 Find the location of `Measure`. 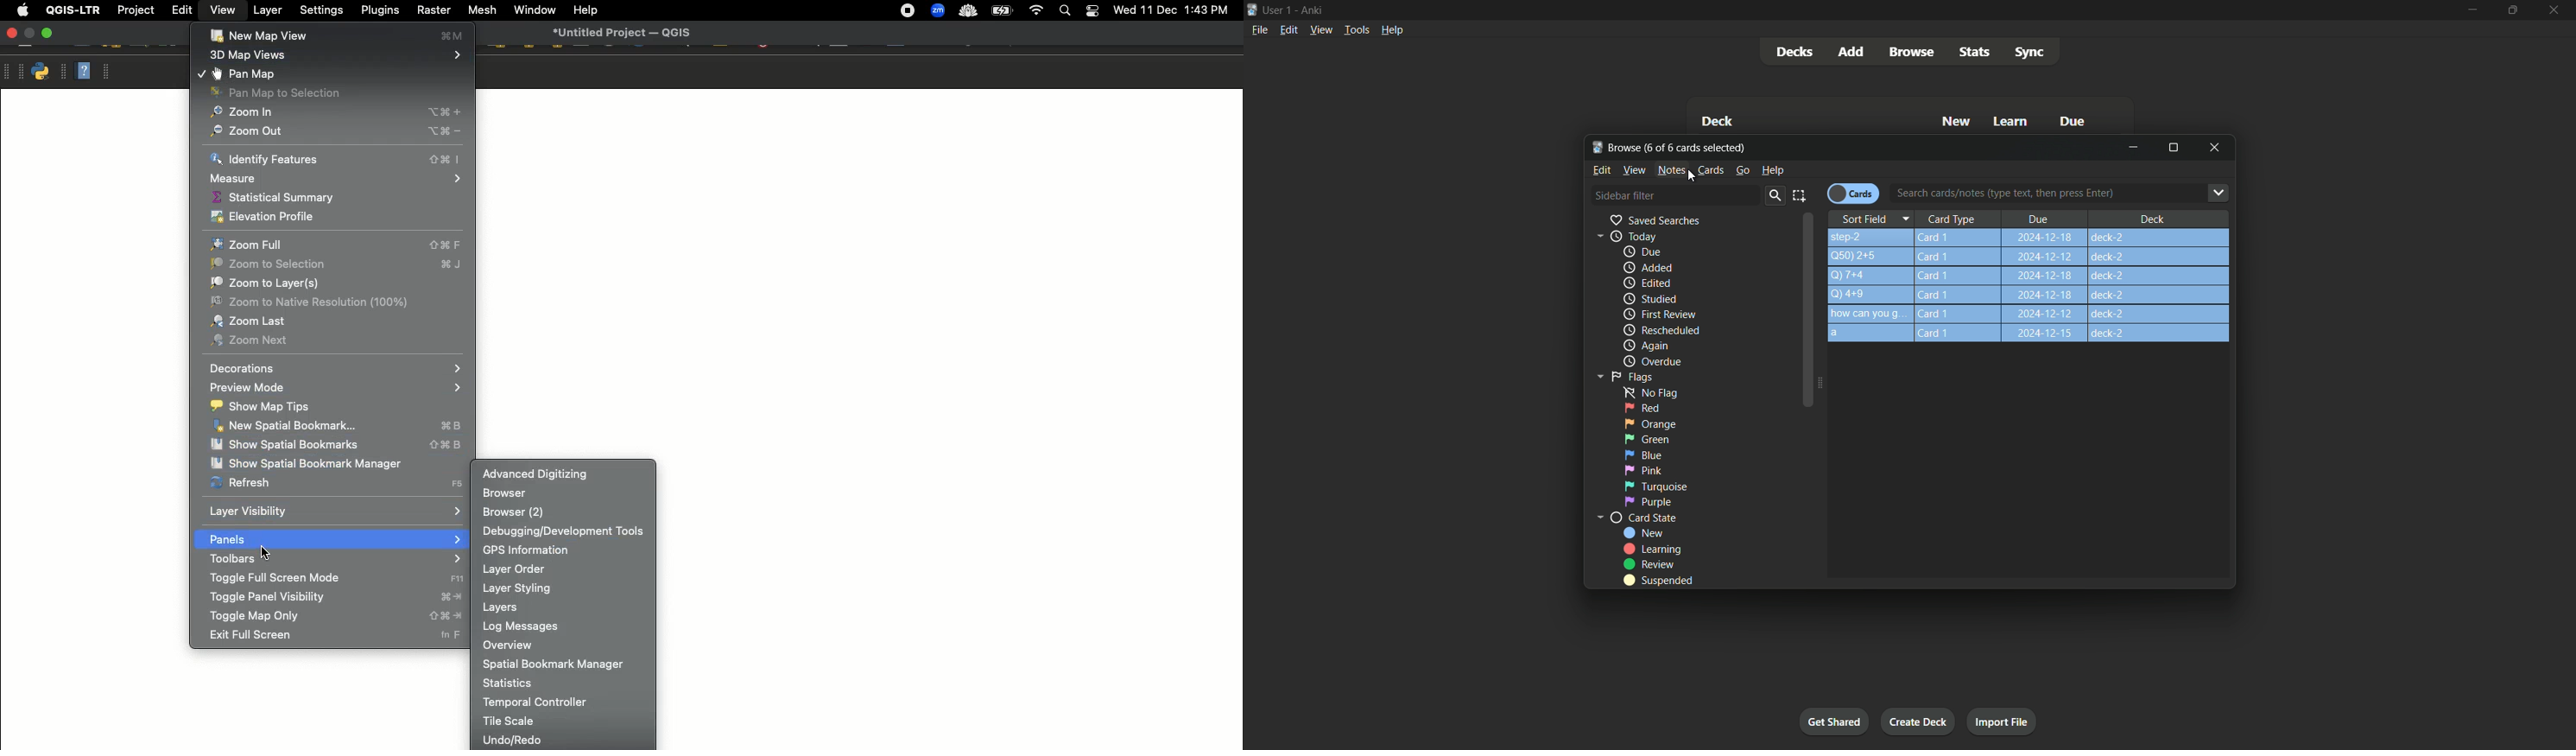

Measure is located at coordinates (339, 178).